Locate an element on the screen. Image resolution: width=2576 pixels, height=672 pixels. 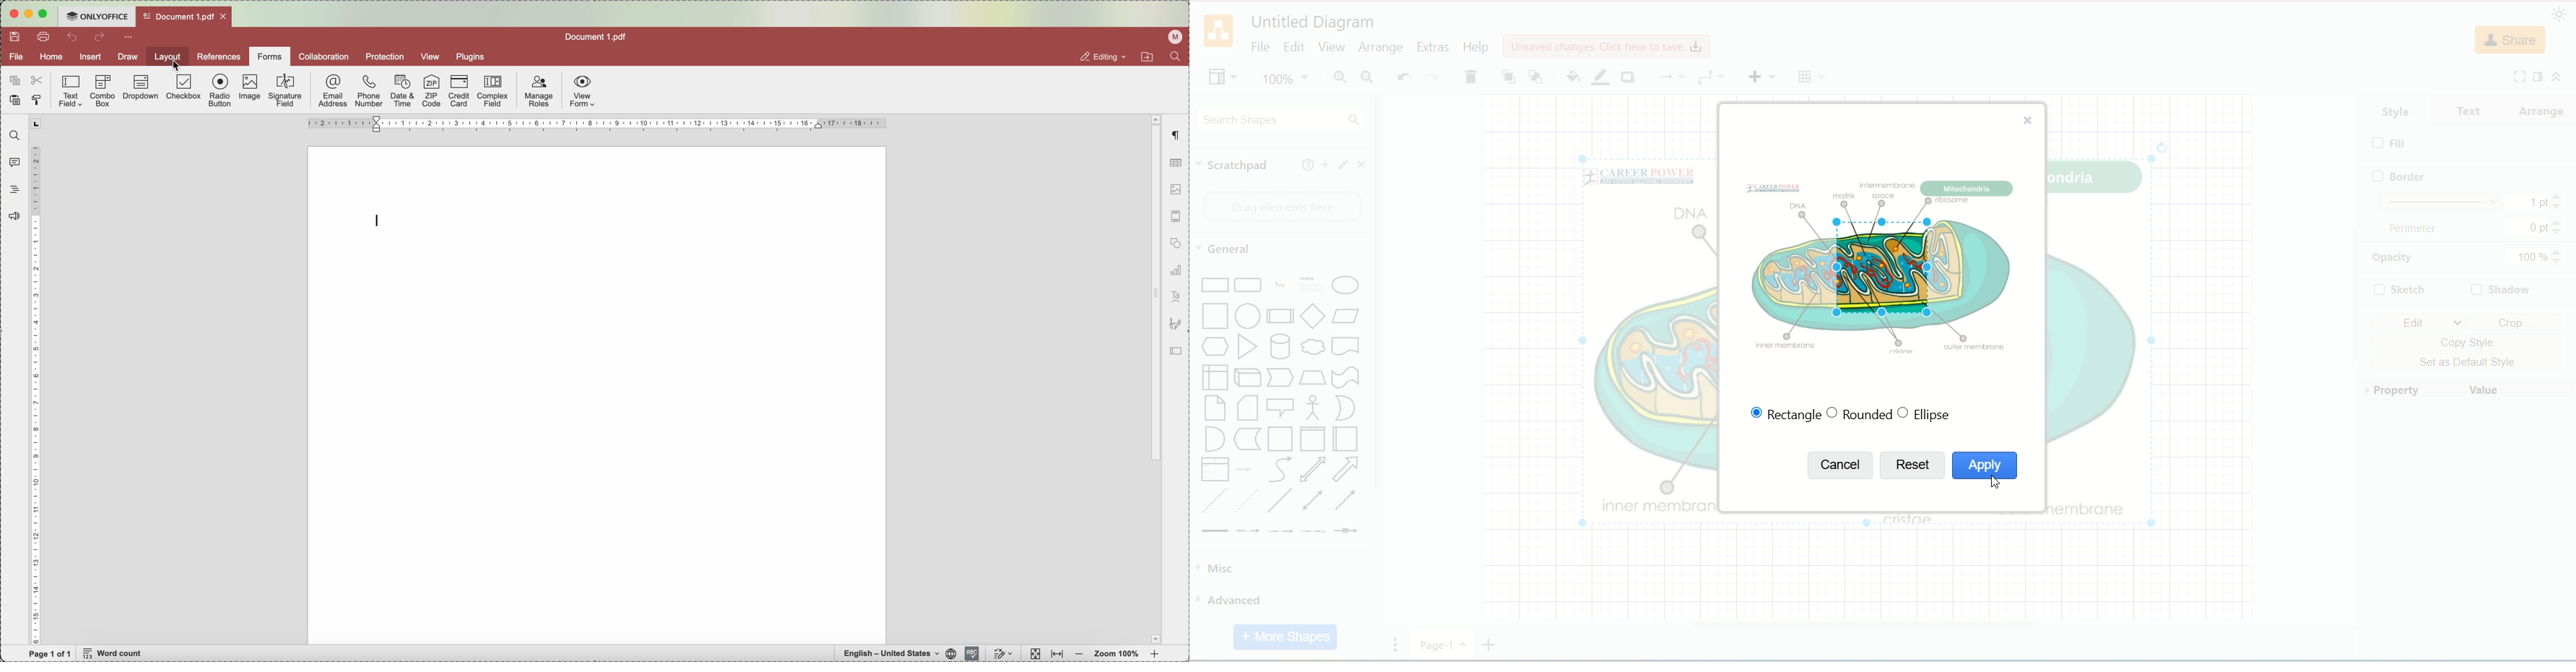
Connector with 2 Labels is located at coordinates (1280, 533).